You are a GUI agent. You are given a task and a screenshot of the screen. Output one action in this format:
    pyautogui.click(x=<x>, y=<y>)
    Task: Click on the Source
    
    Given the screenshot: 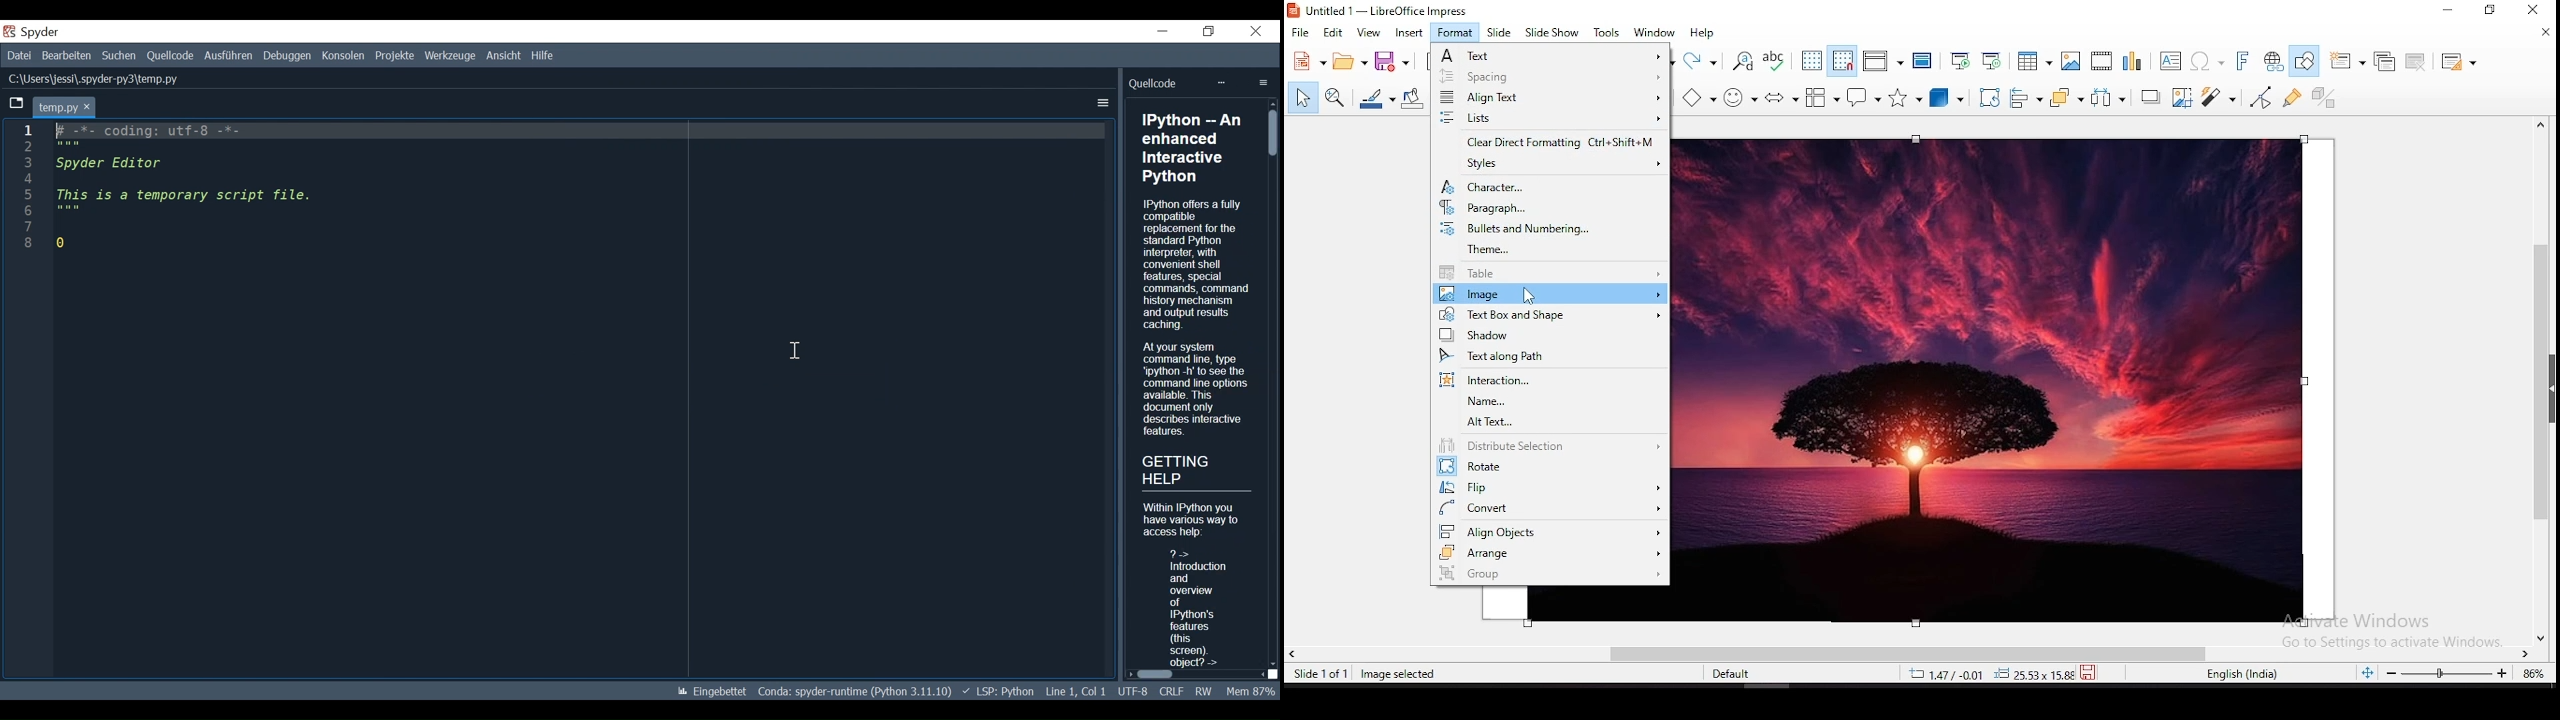 What is the action you would take?
    pyautogui.click(x=170, y=56)
    